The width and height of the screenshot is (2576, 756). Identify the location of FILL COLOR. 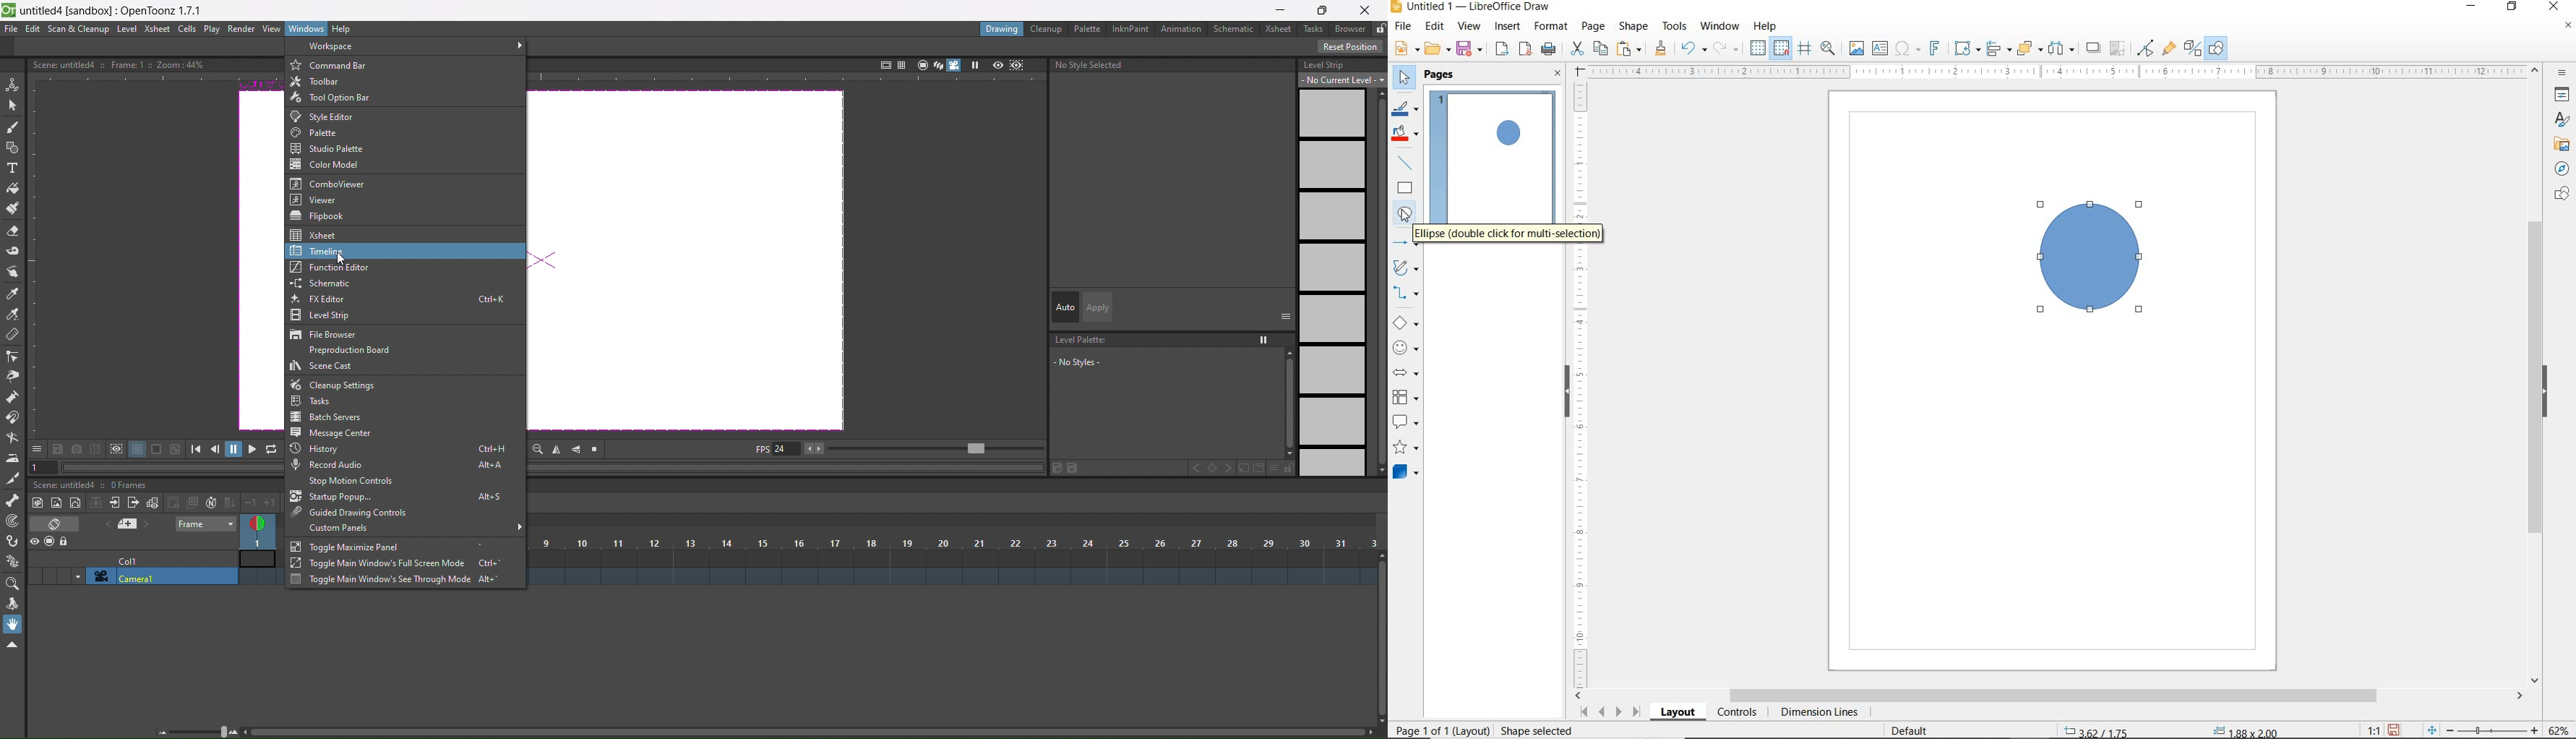
(1406, 134).